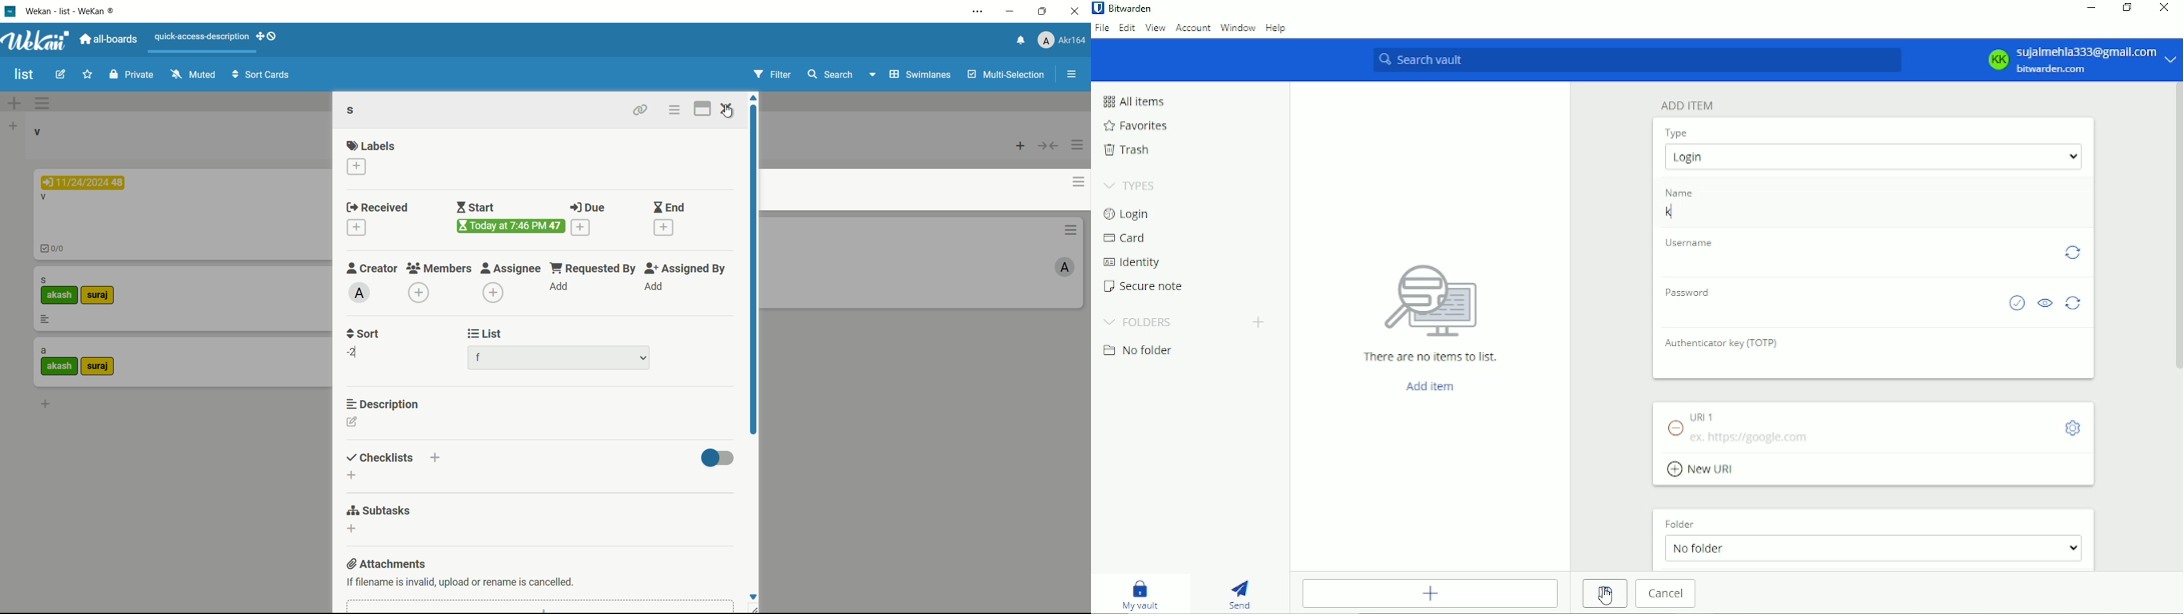  What do you see at coordinates (1126, 238) in the screenshot?
I see `Card` at bounding box center [1126, 238].